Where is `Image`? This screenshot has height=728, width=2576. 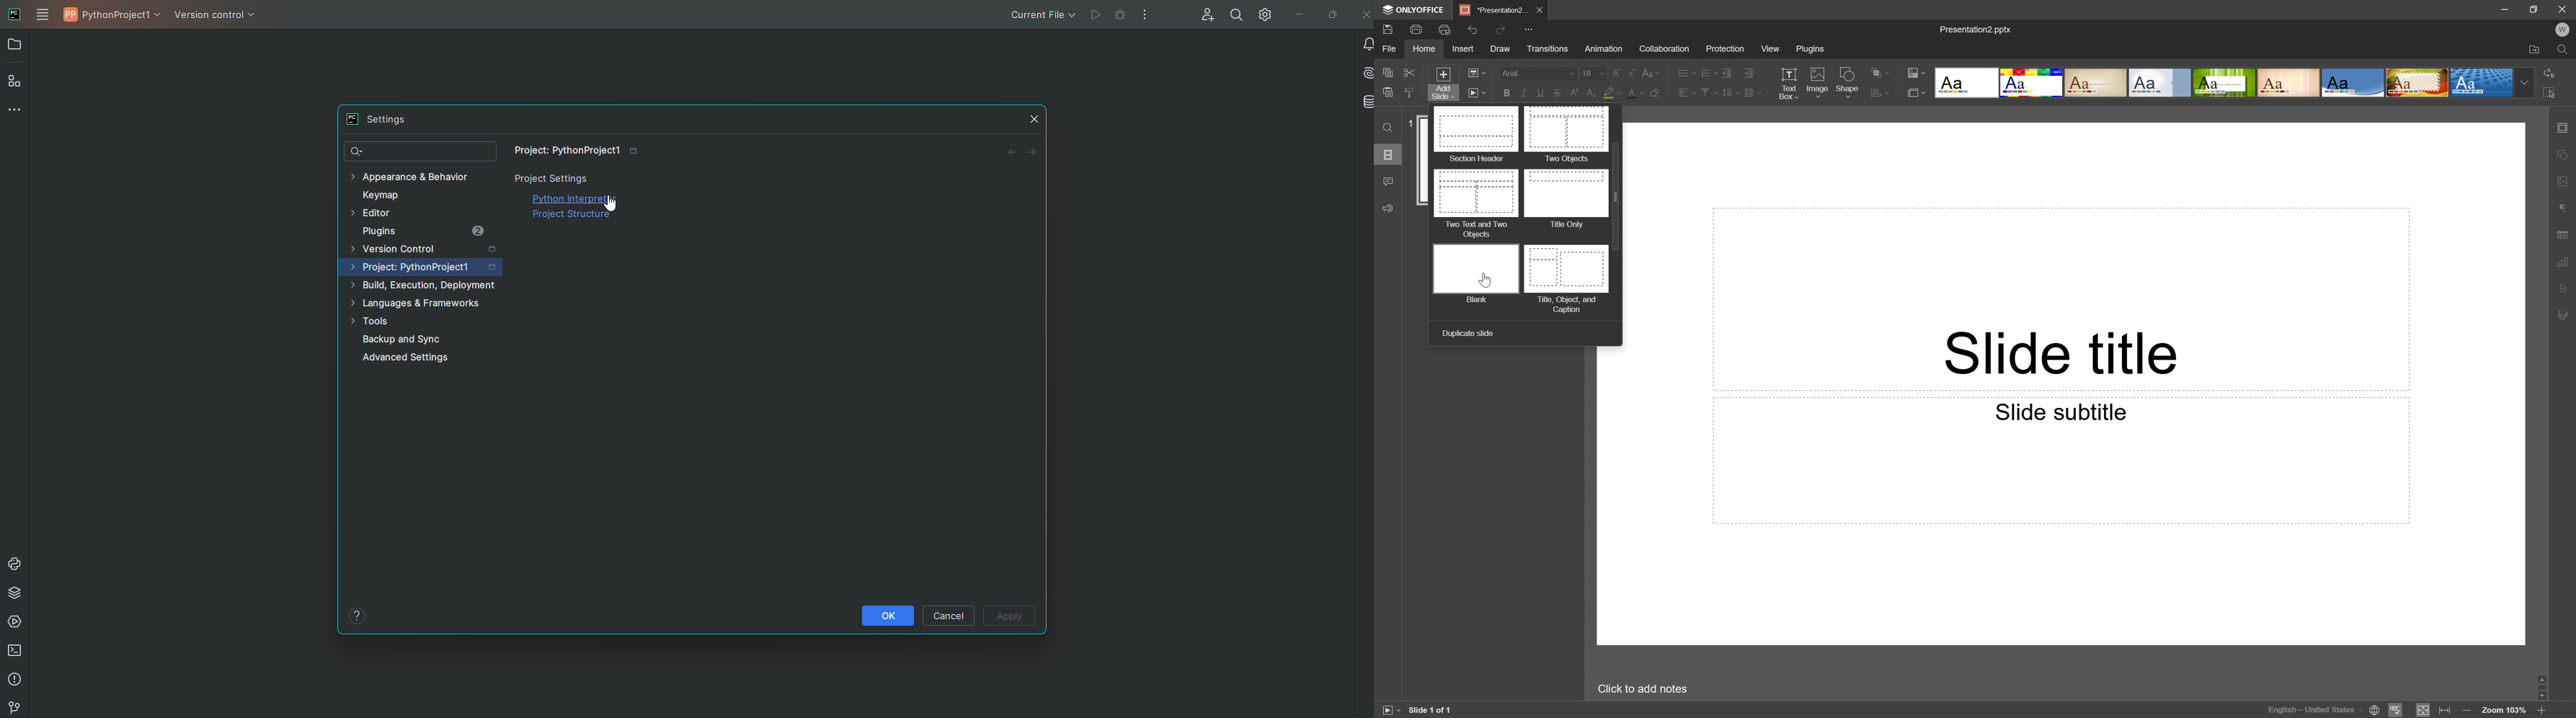
Image is located at coordinates (1817, 83).